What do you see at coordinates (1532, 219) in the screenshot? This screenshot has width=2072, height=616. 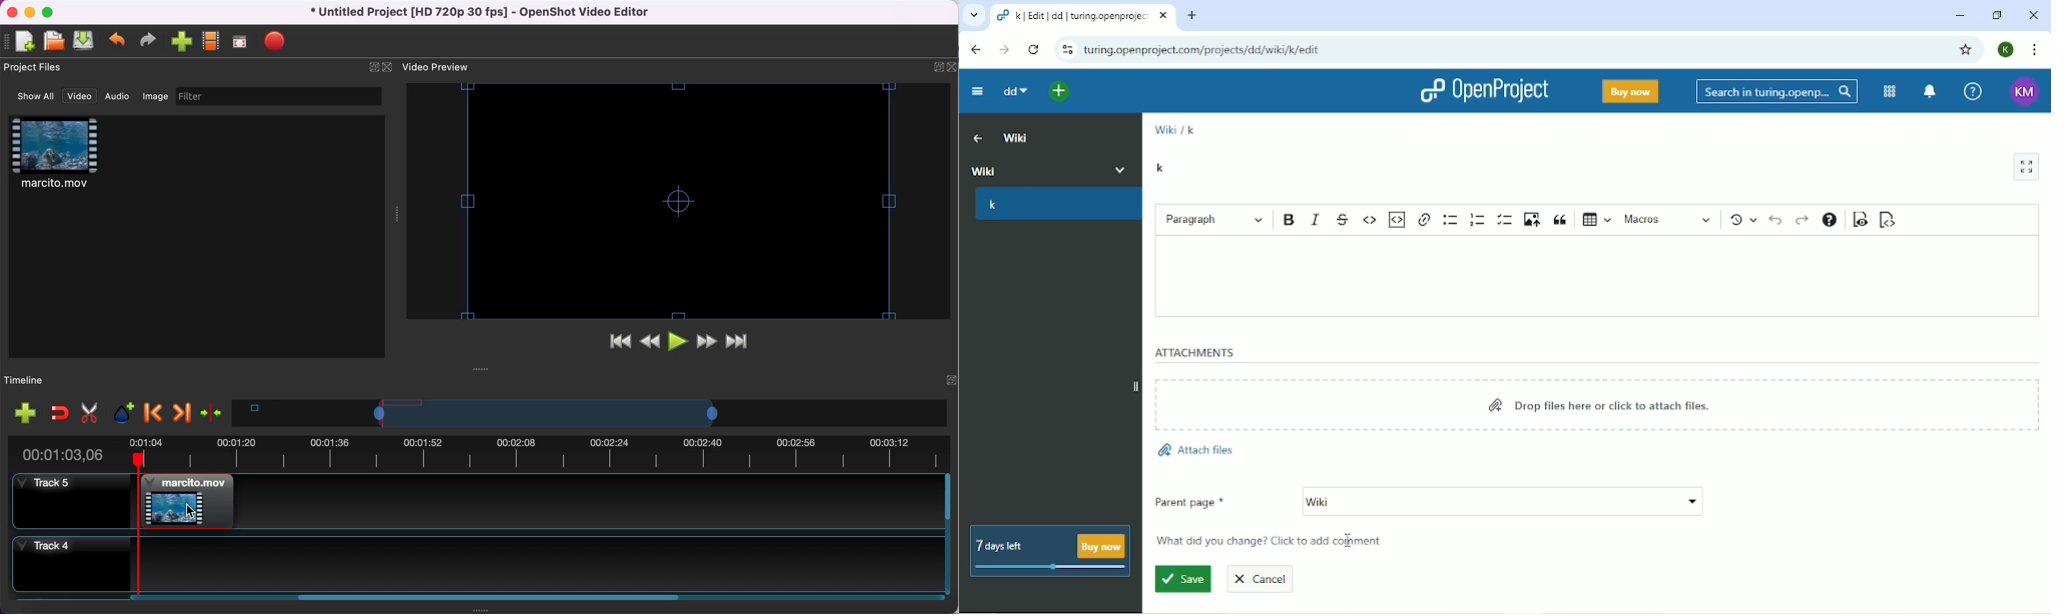 I see `Upload image from computer` at bounding box center [1532, 219].